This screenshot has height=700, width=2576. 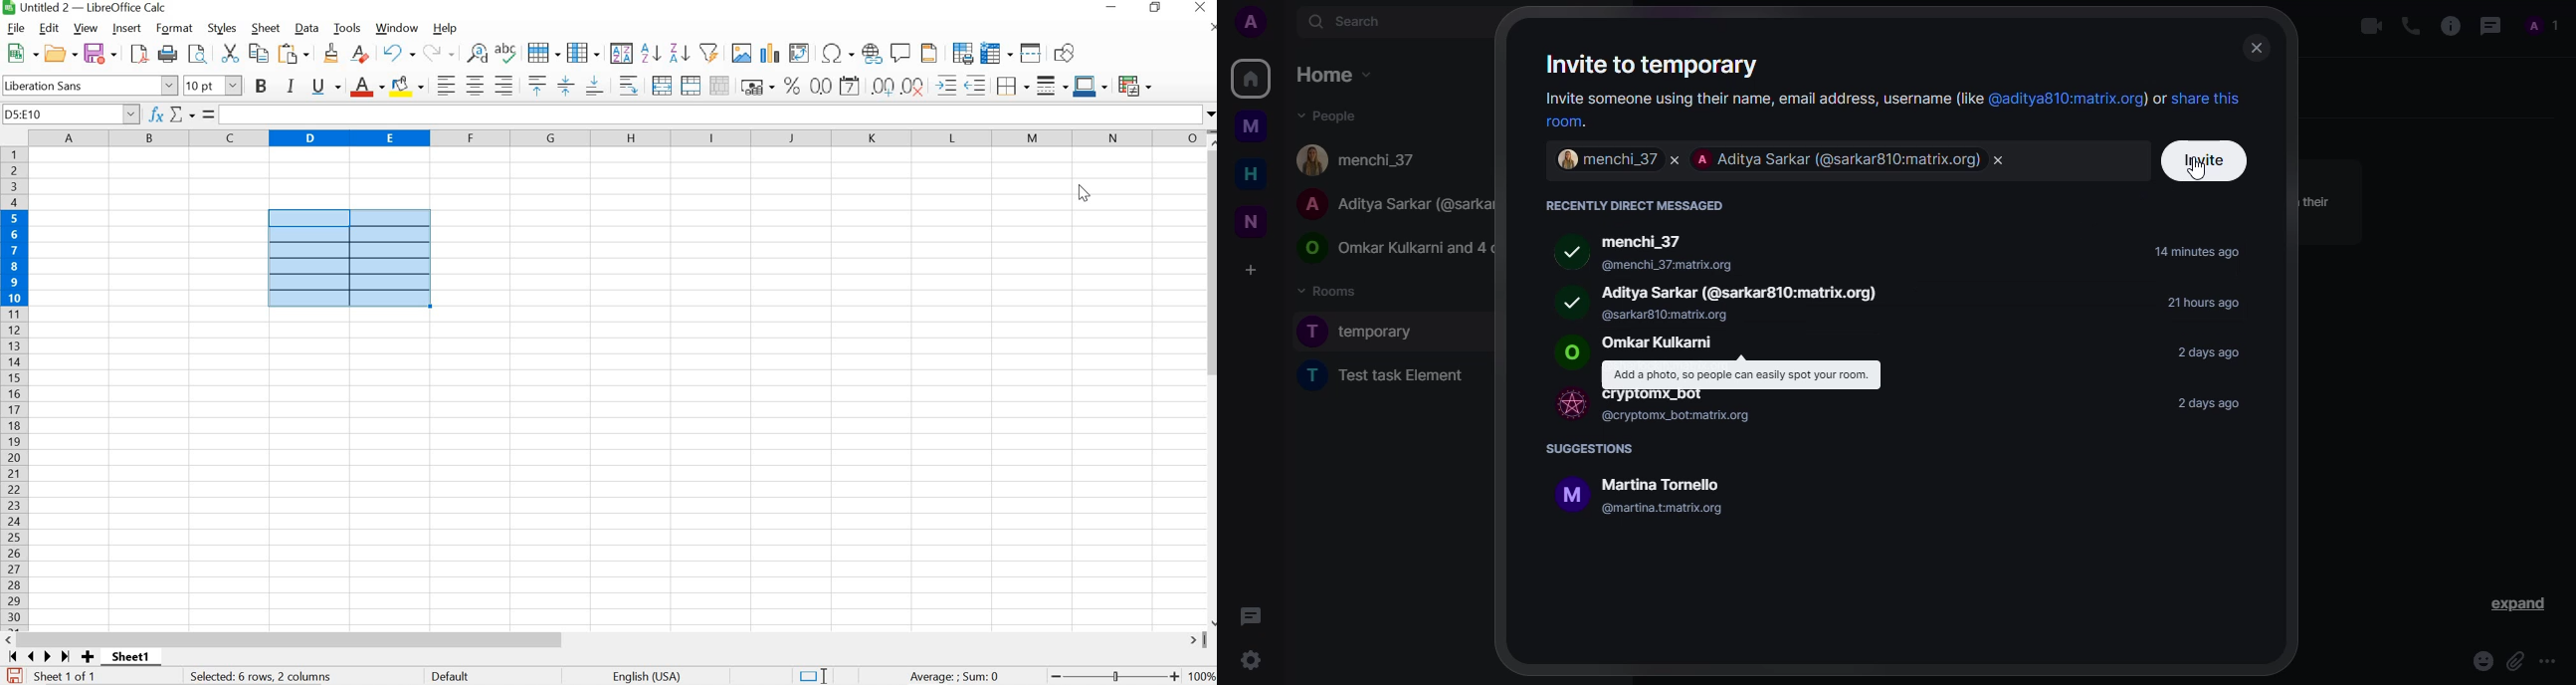 I want to click on CLOSE, so click(x=1213, y=27).